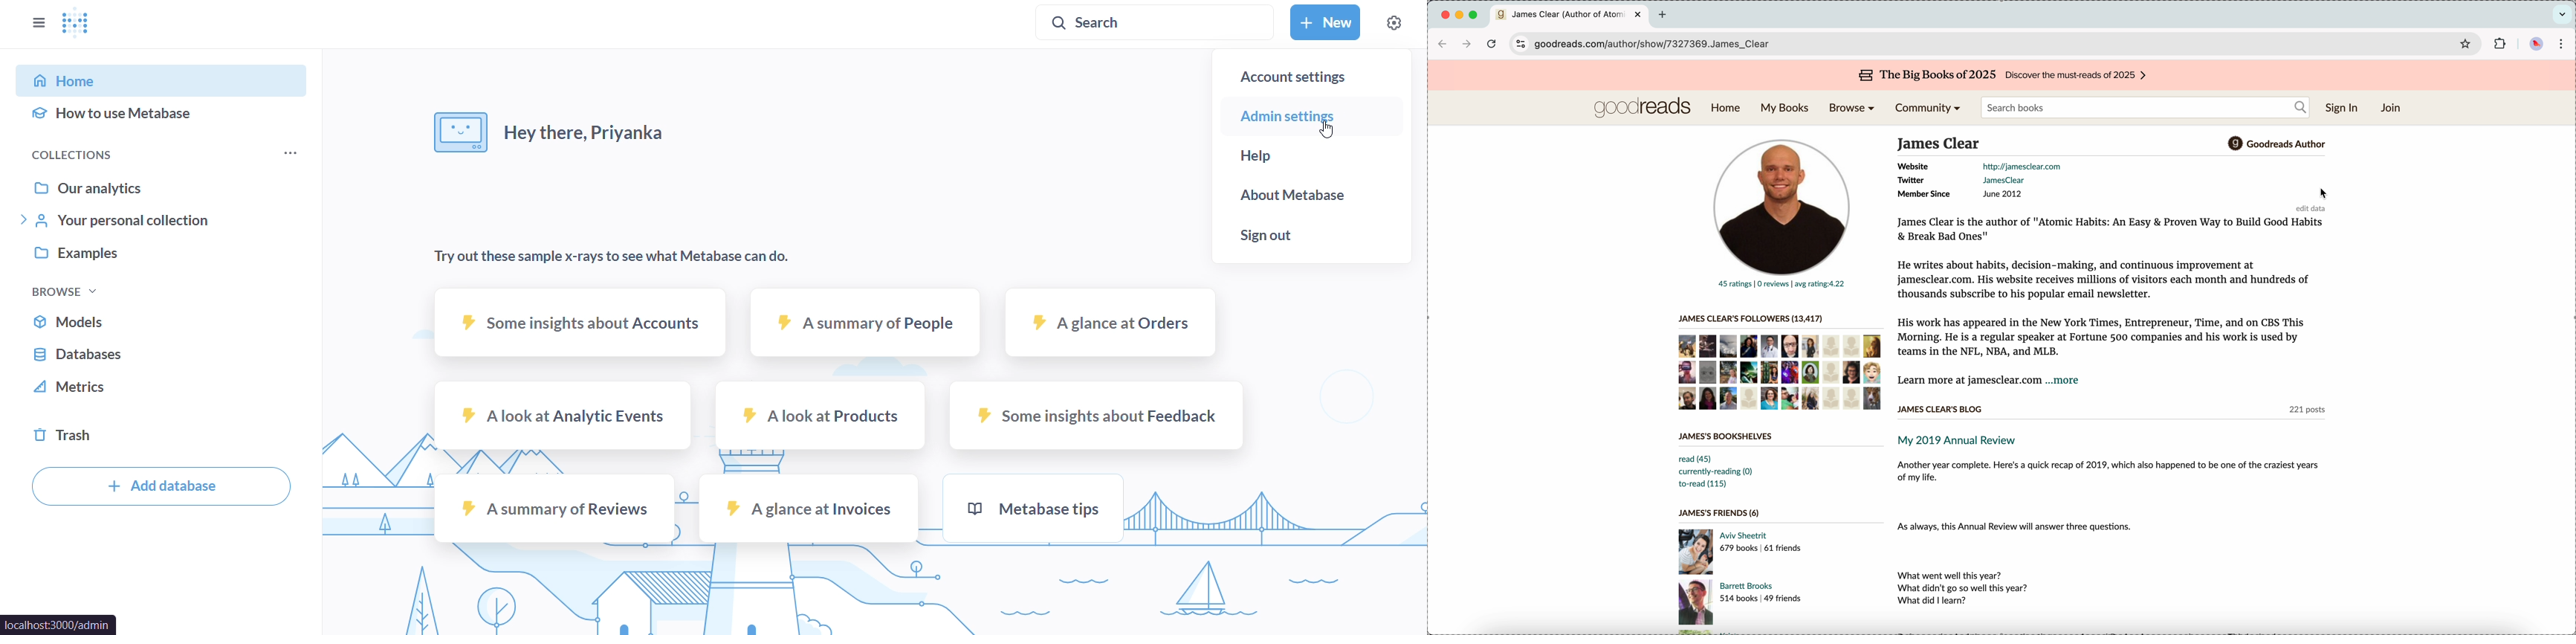  Describe the element at coordinates (1445, 16) in the screenshot. I see `close Chrome` at that location.